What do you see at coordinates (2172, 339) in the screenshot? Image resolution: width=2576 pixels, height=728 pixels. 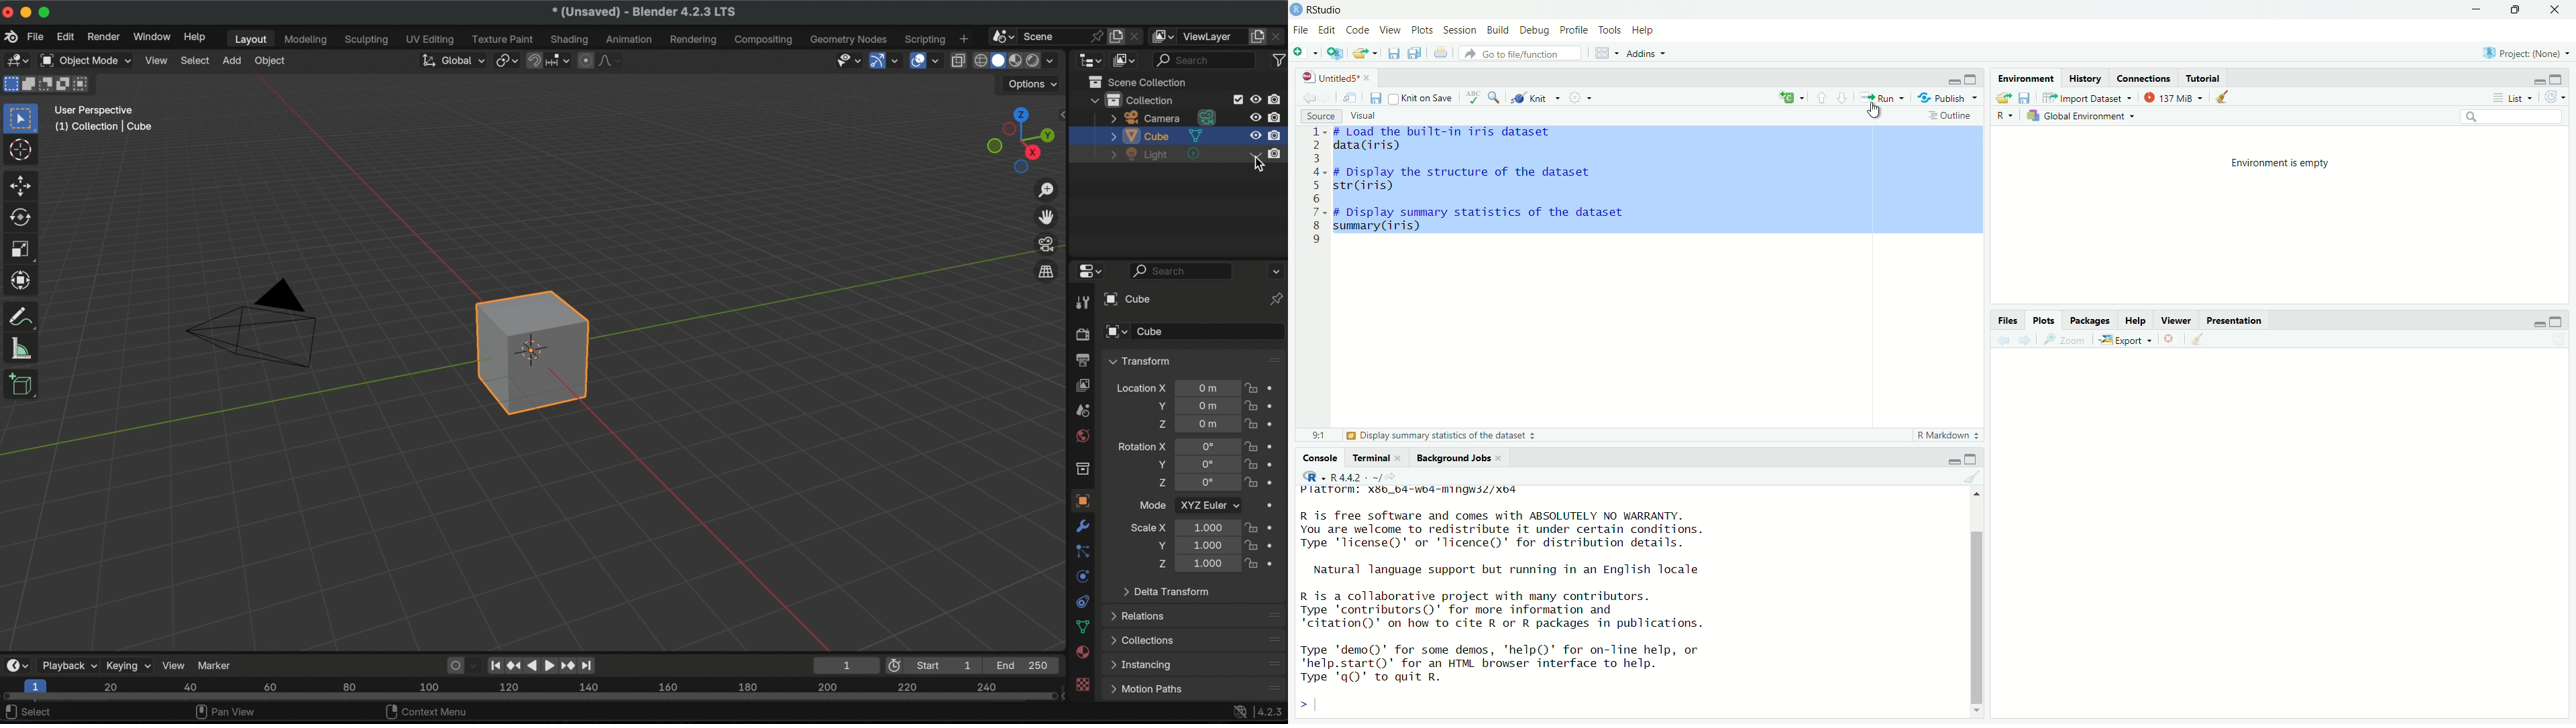 I see `Remove selected` at bounding box center [2172, 339].